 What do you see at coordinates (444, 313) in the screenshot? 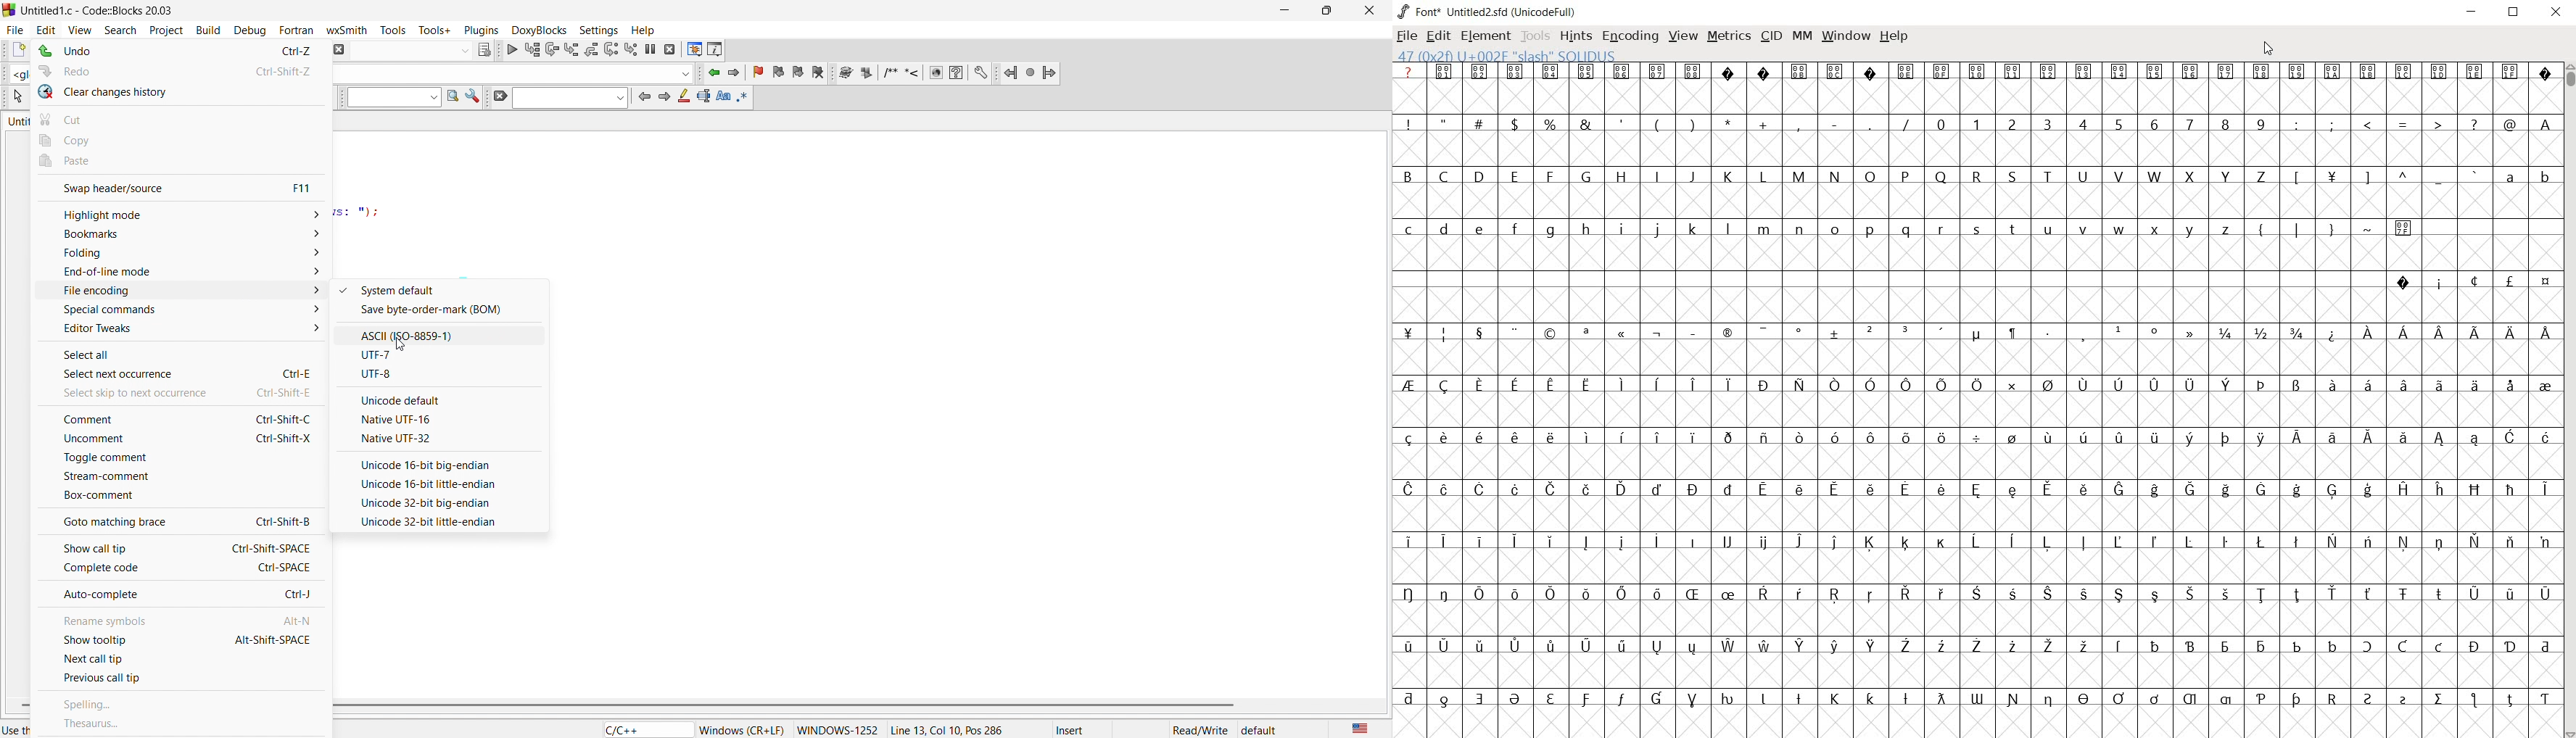
I see `BOM` at bounding box center [444, 313].